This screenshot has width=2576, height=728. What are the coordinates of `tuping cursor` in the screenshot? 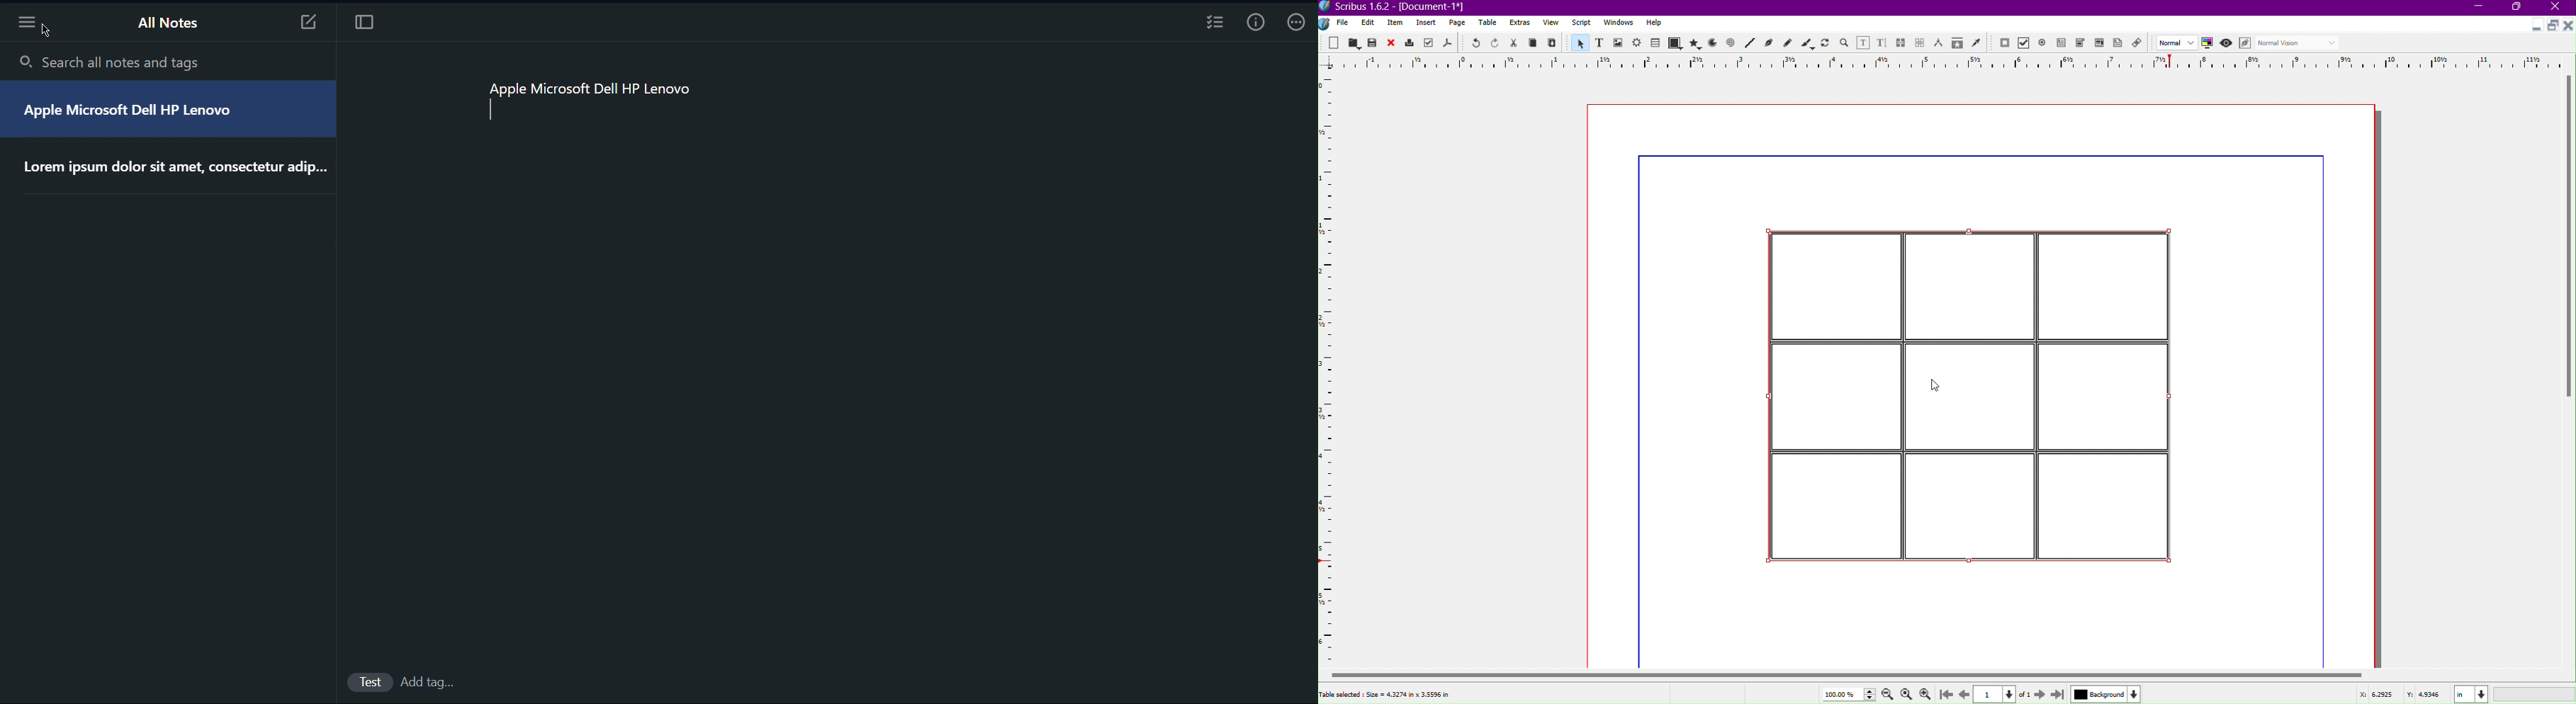 It's located at (483, 110).